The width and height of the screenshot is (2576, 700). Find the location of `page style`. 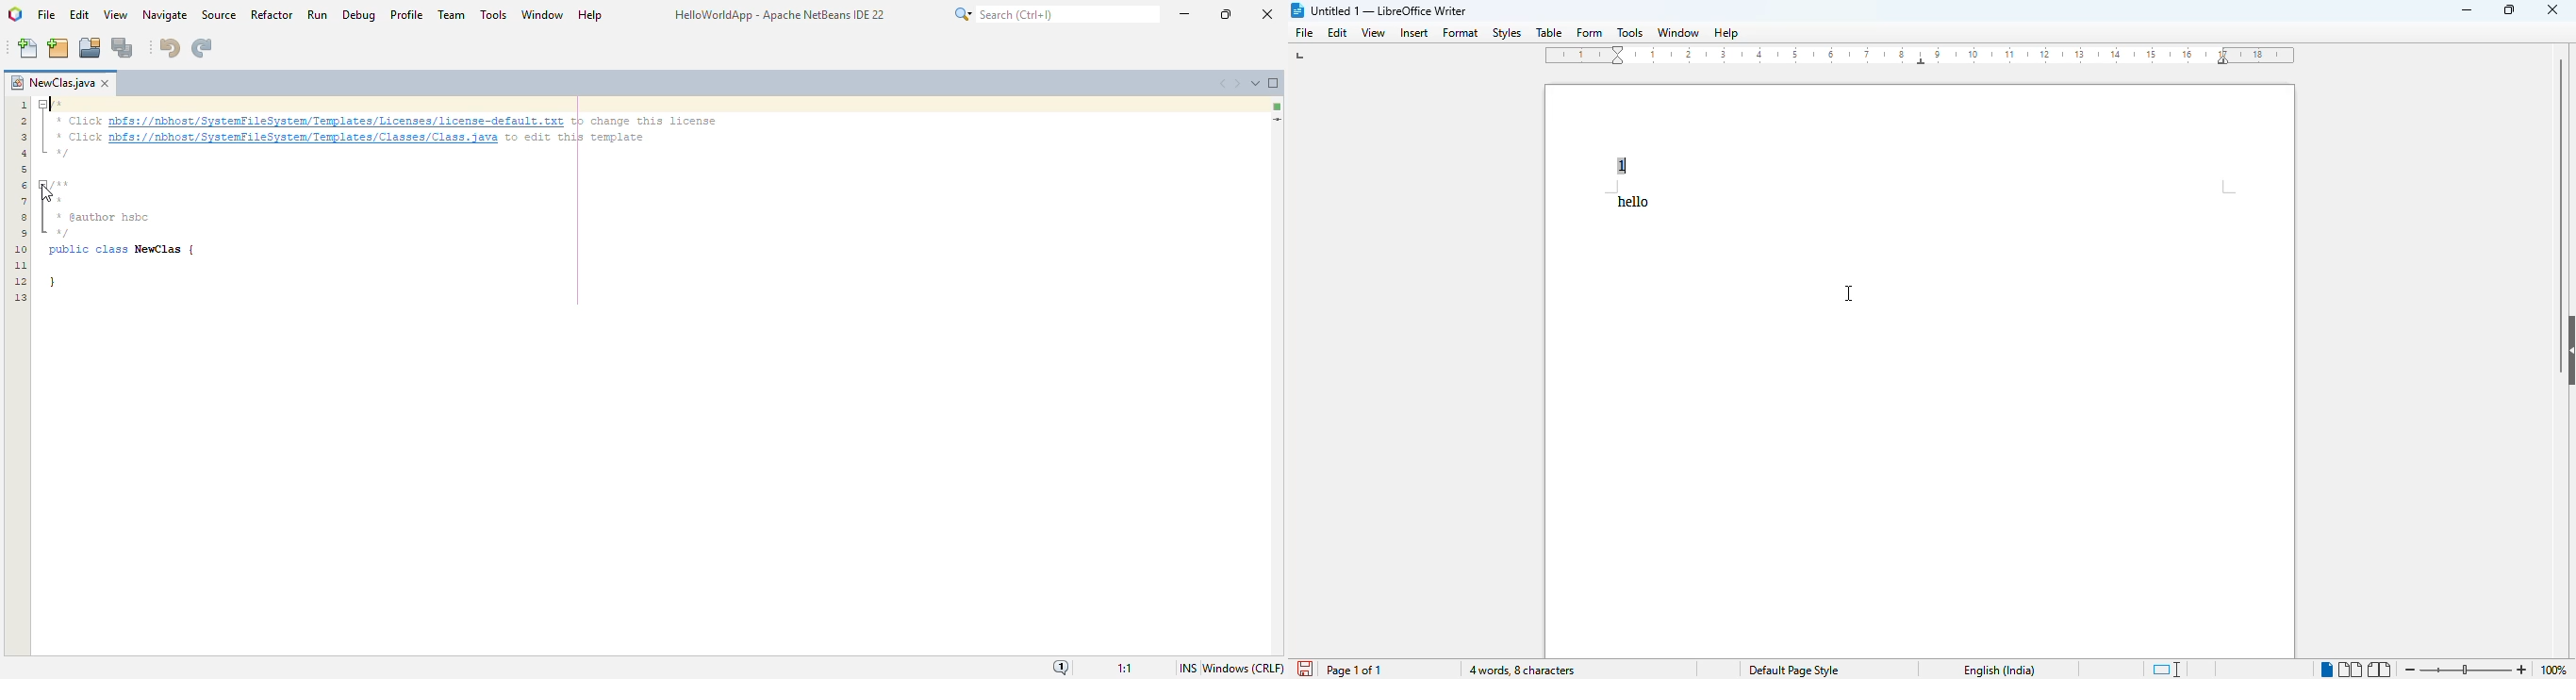

page style is located at coordinates (1793, 670).